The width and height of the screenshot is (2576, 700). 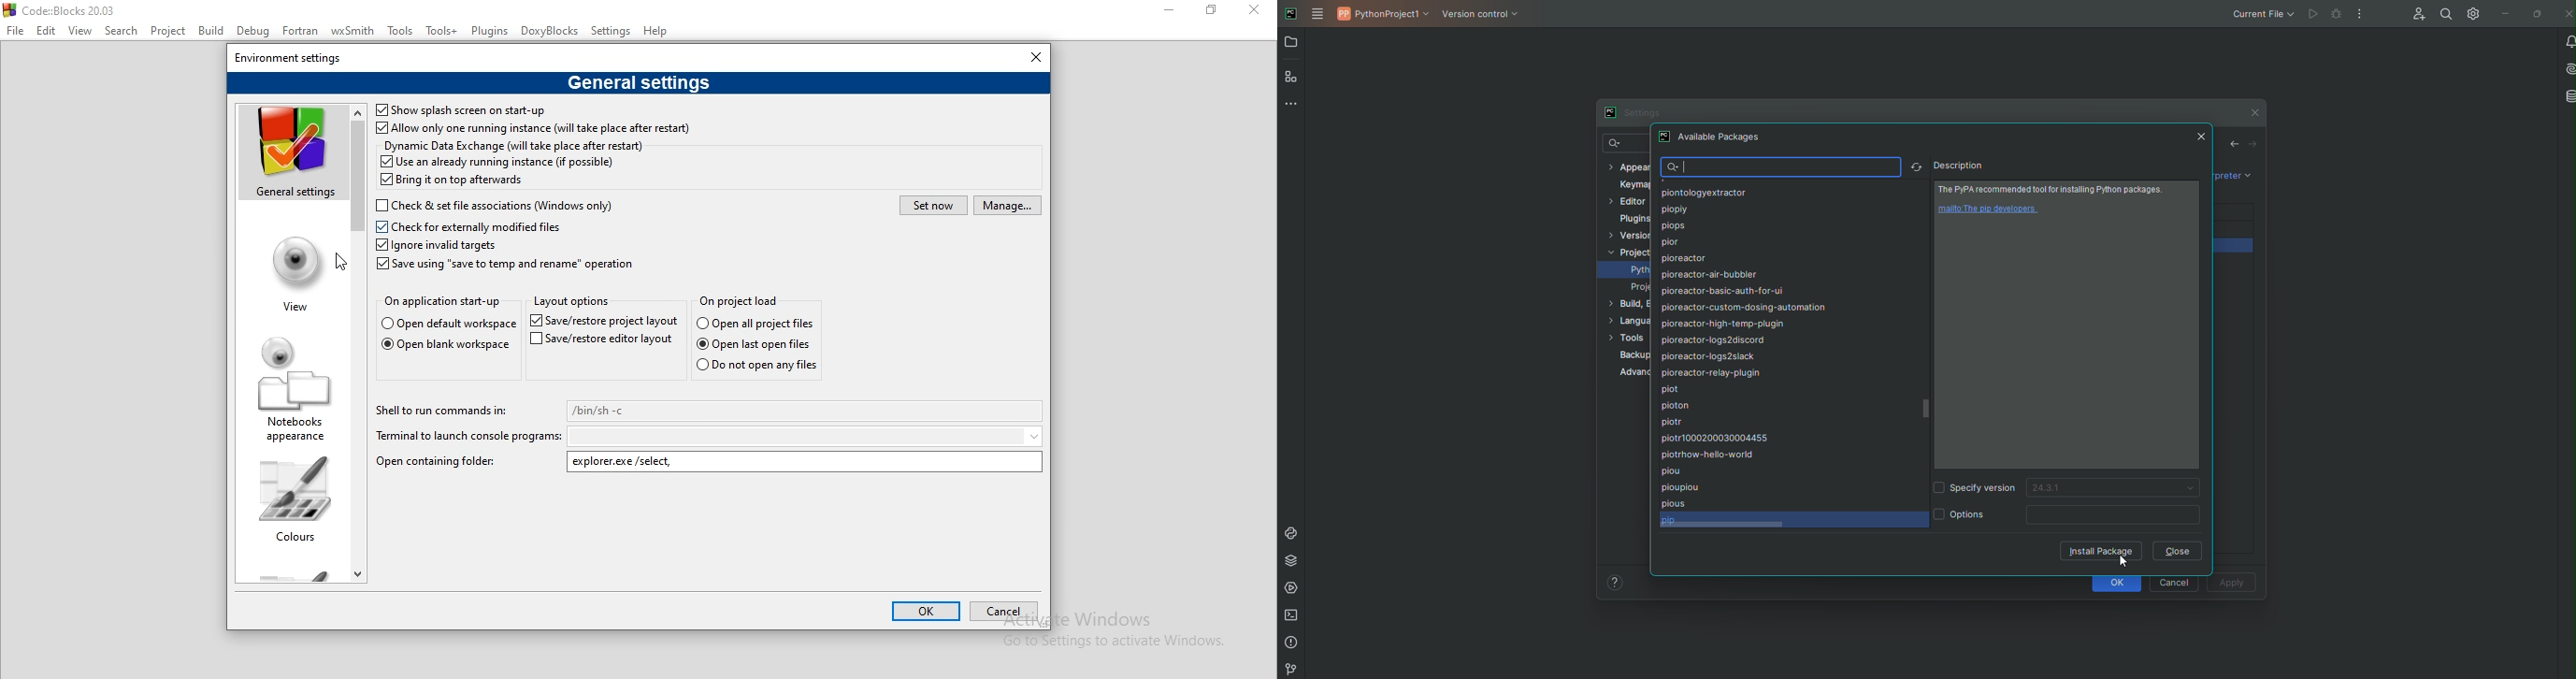 What do you see at coordinates (442, 32) in the screenshot?
I see `Tools+` at bounding box center [442, 32].